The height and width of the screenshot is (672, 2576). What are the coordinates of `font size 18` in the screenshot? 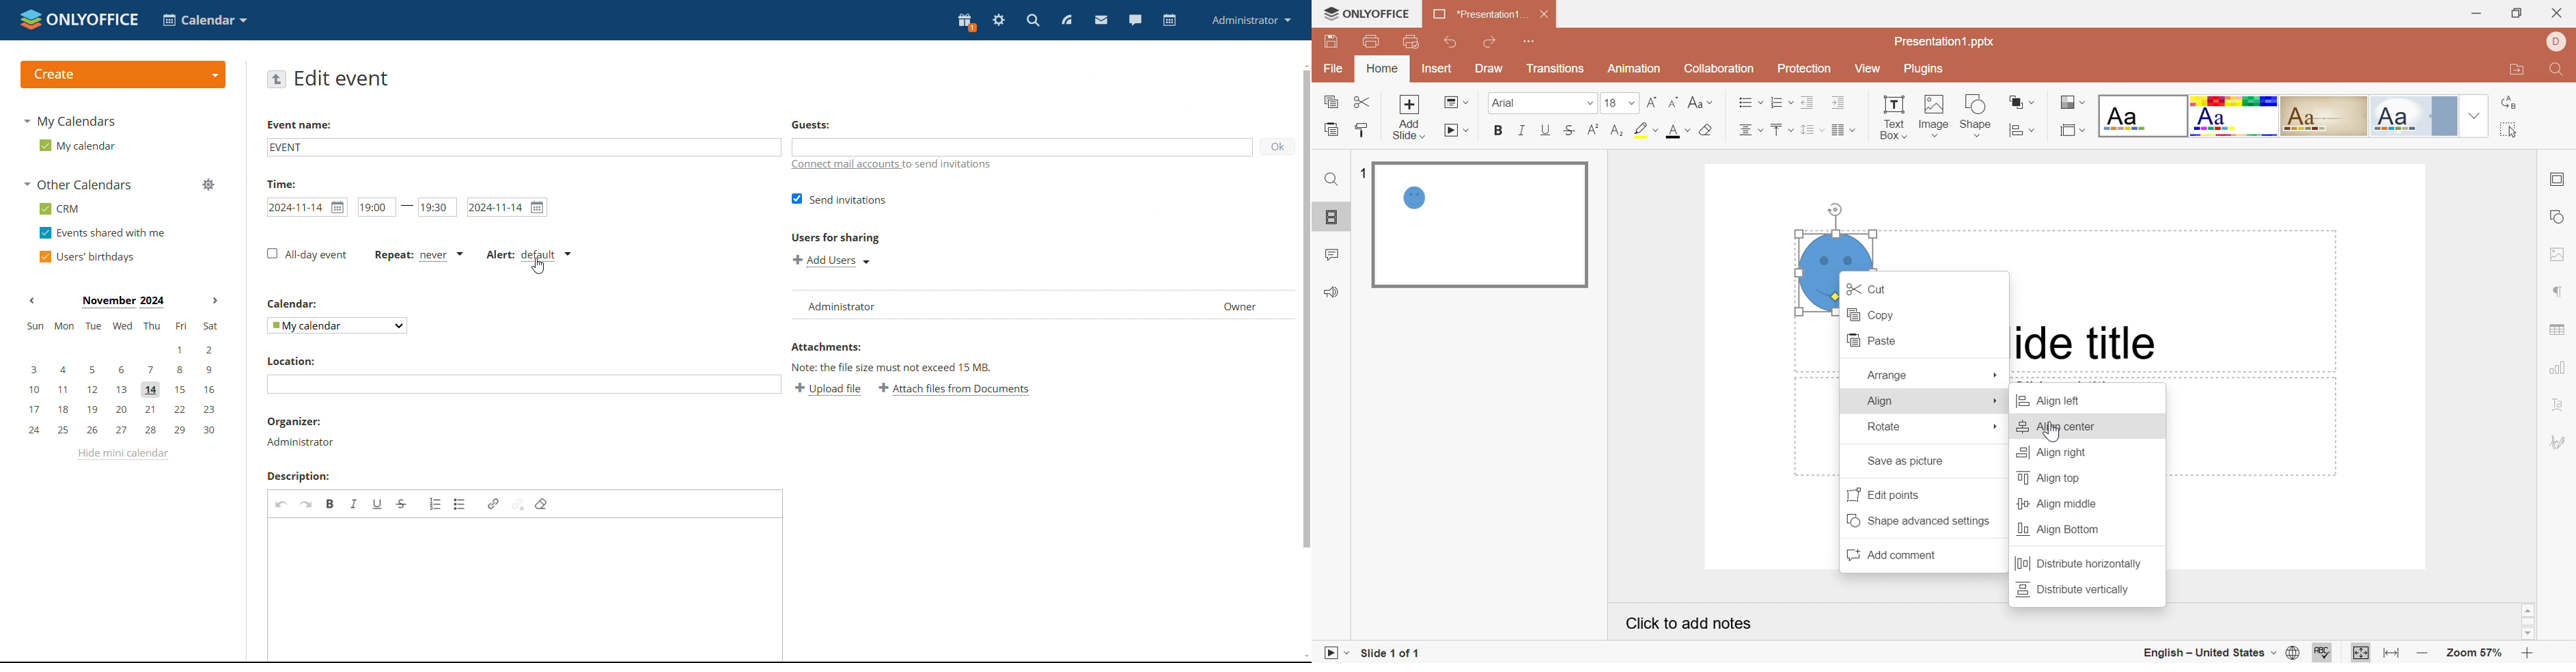 It's located at (1611, 105).